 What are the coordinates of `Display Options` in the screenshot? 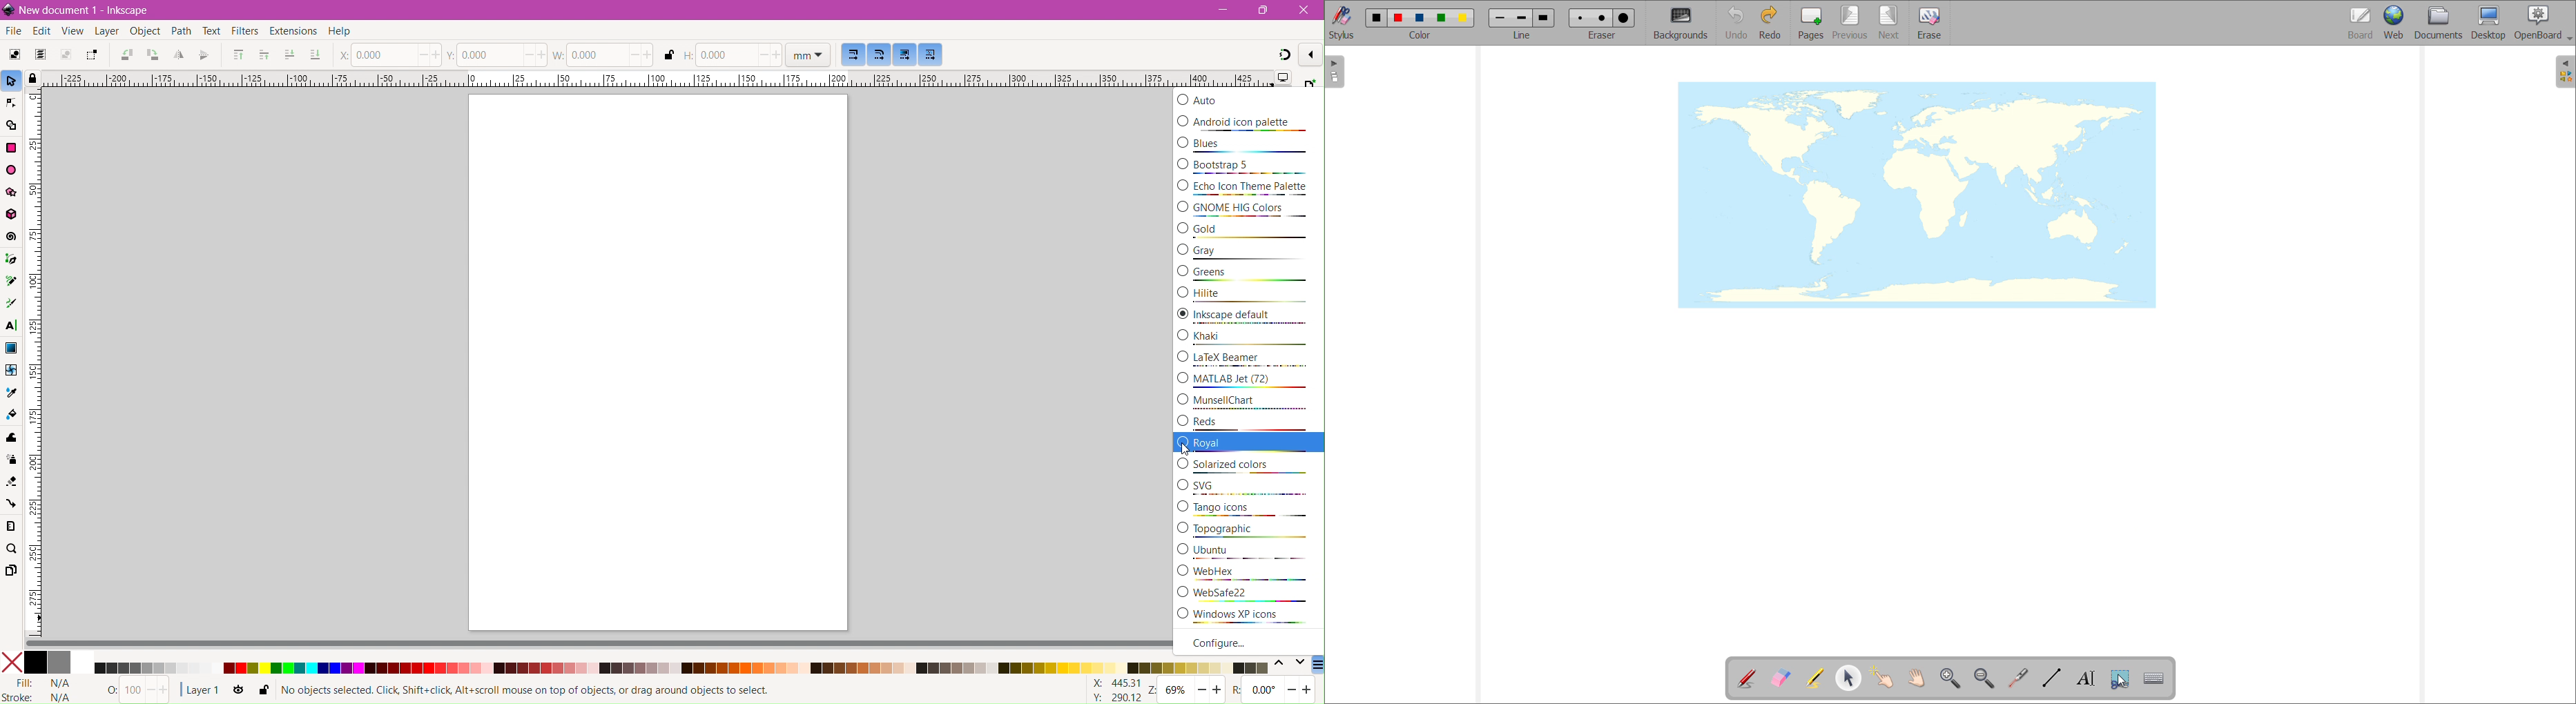 It's located at (1284, 79).